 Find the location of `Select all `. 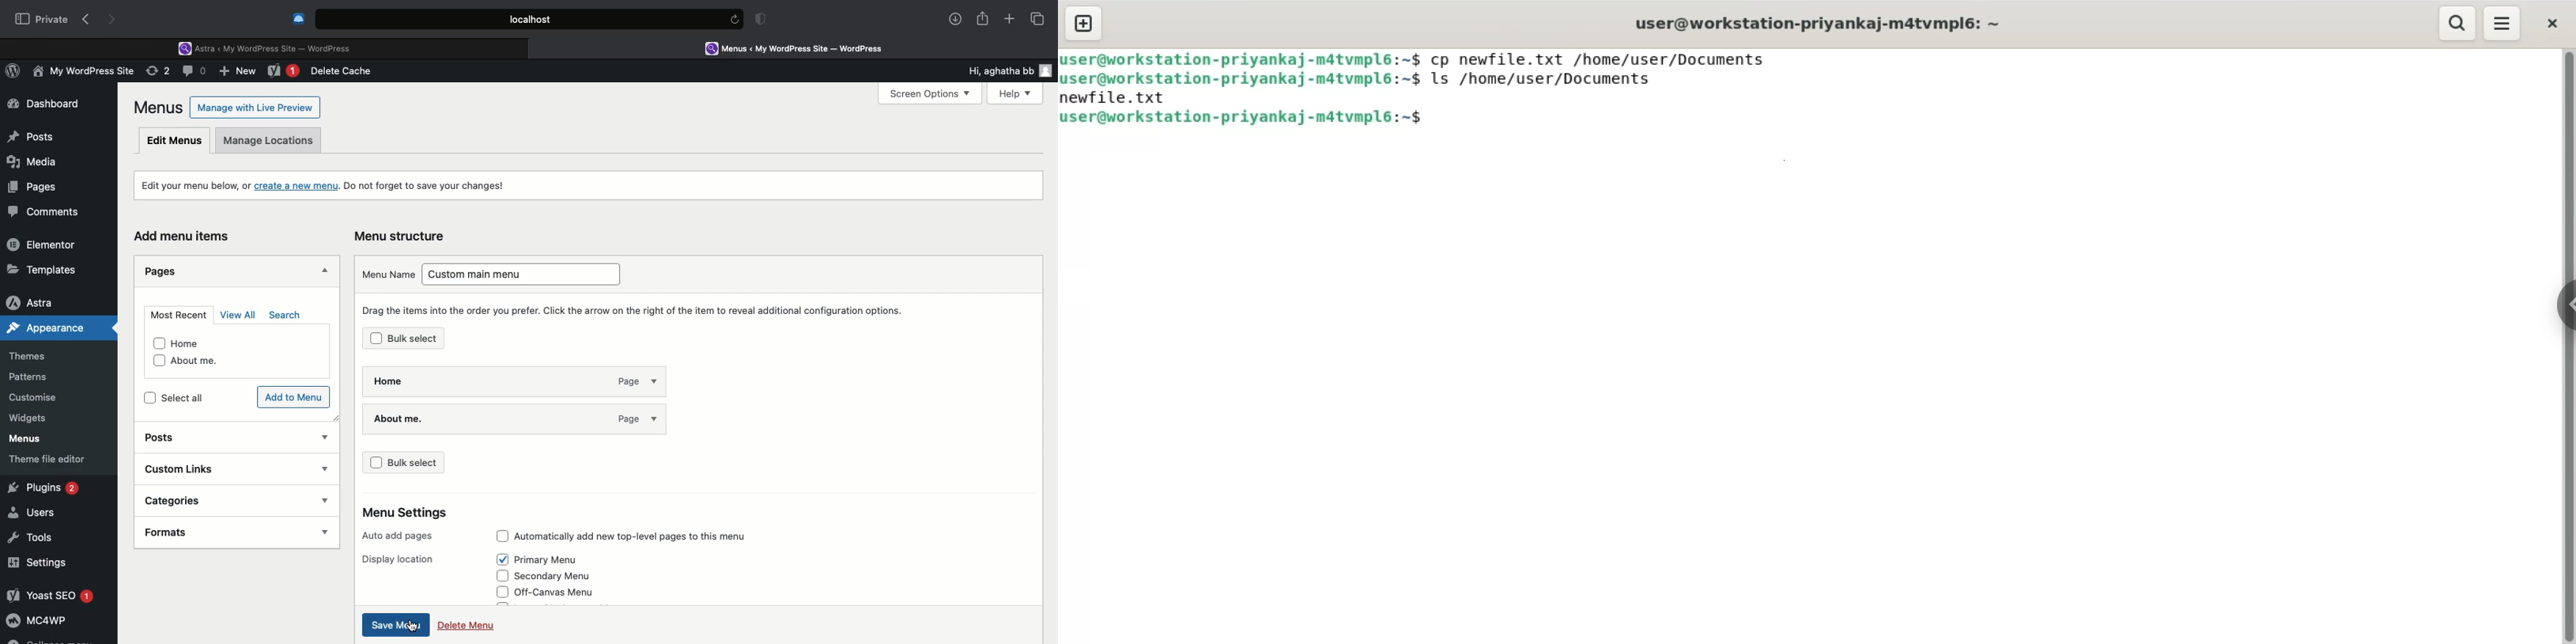

Select all  is located at coordinates (192, 399).